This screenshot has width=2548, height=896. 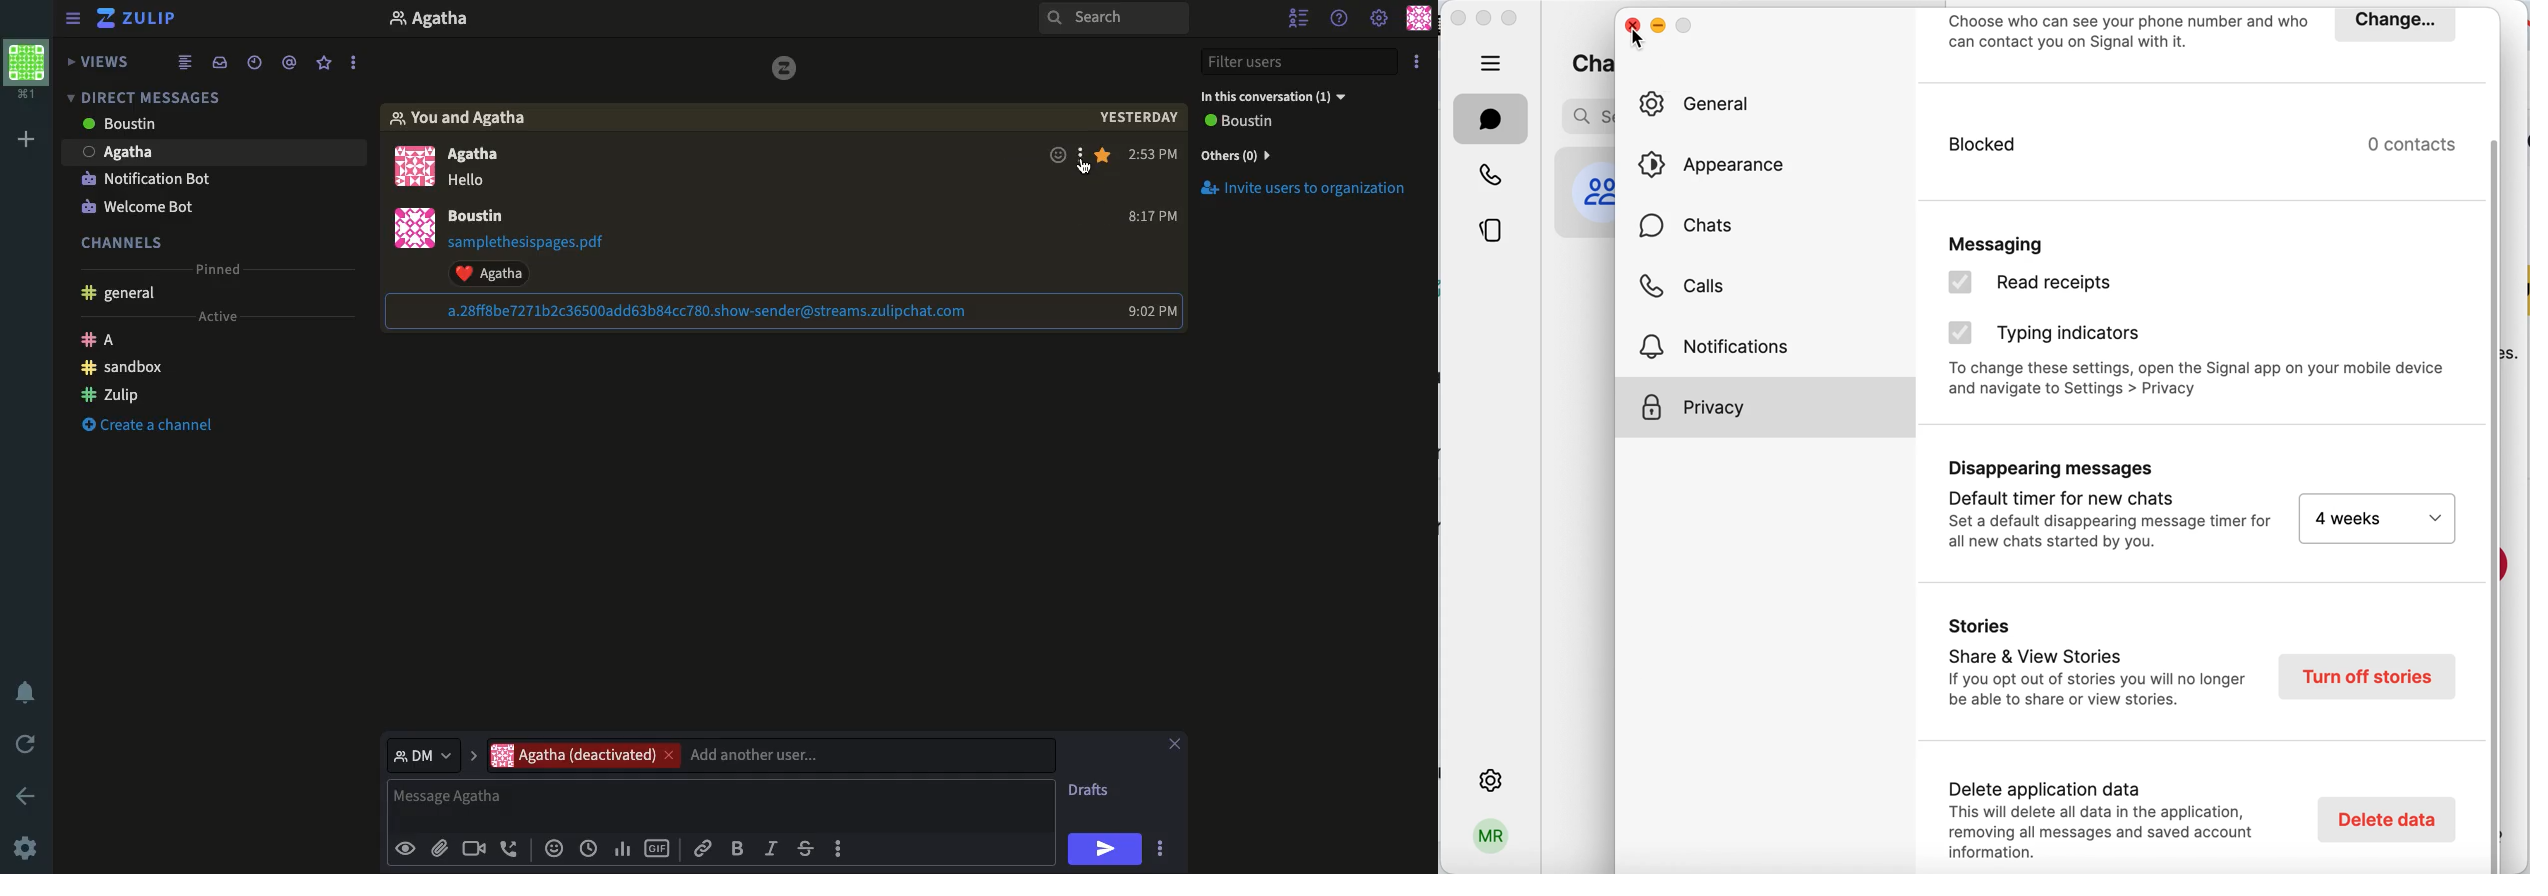 What do you see at coordinates (2070, 333) in the screenshot?
I see `typing indicators` at bounding box center [2070, 333].